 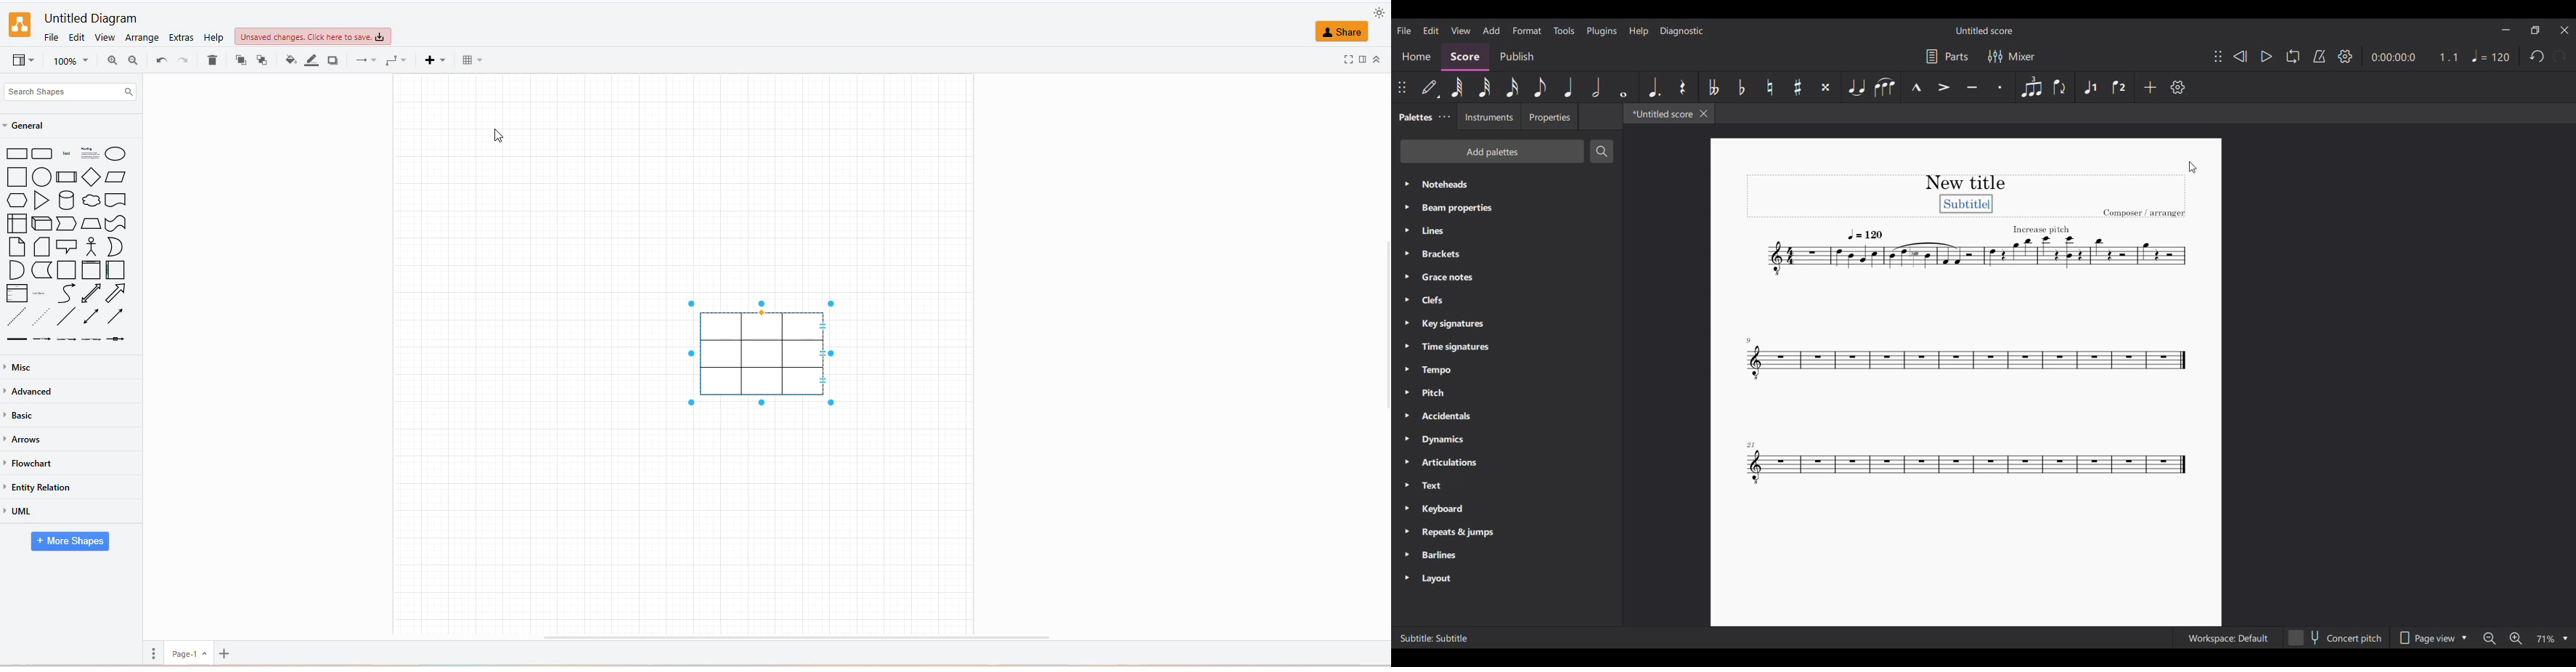 What do you see at coordinates (365, 60) in the screenshot?
I see `connection` at bounding box center [365, 60].